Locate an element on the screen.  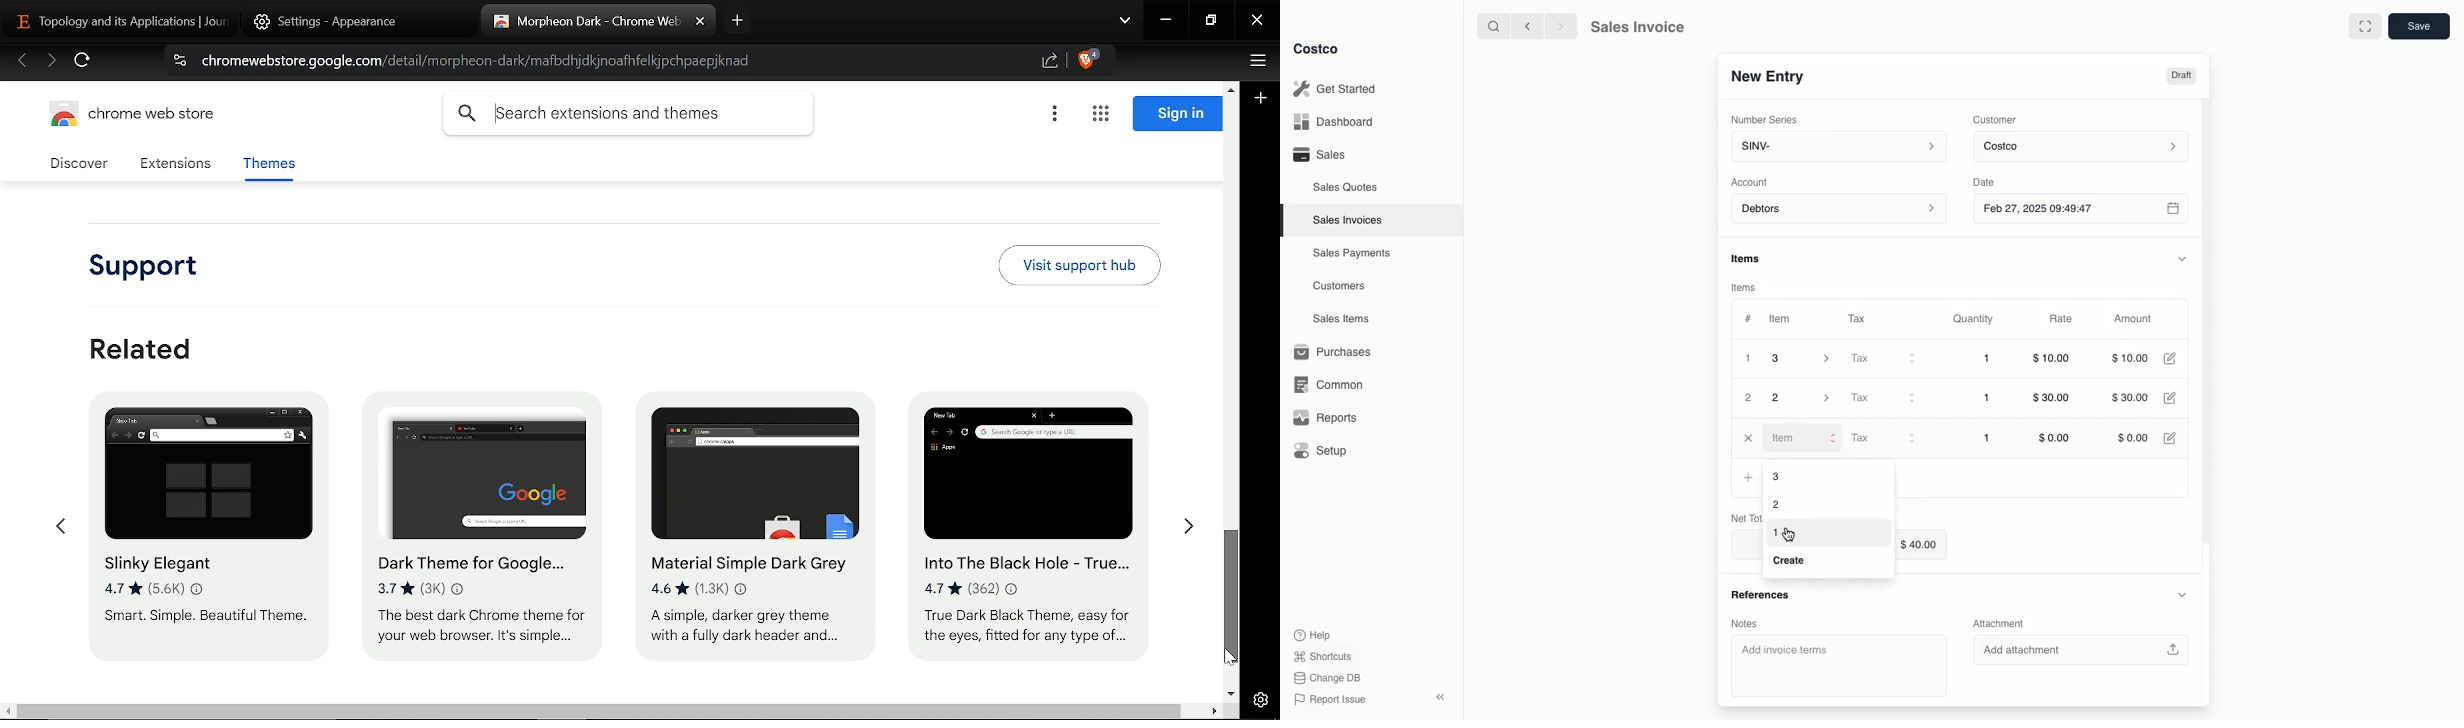
Common is located at coordinates (1325, 383).